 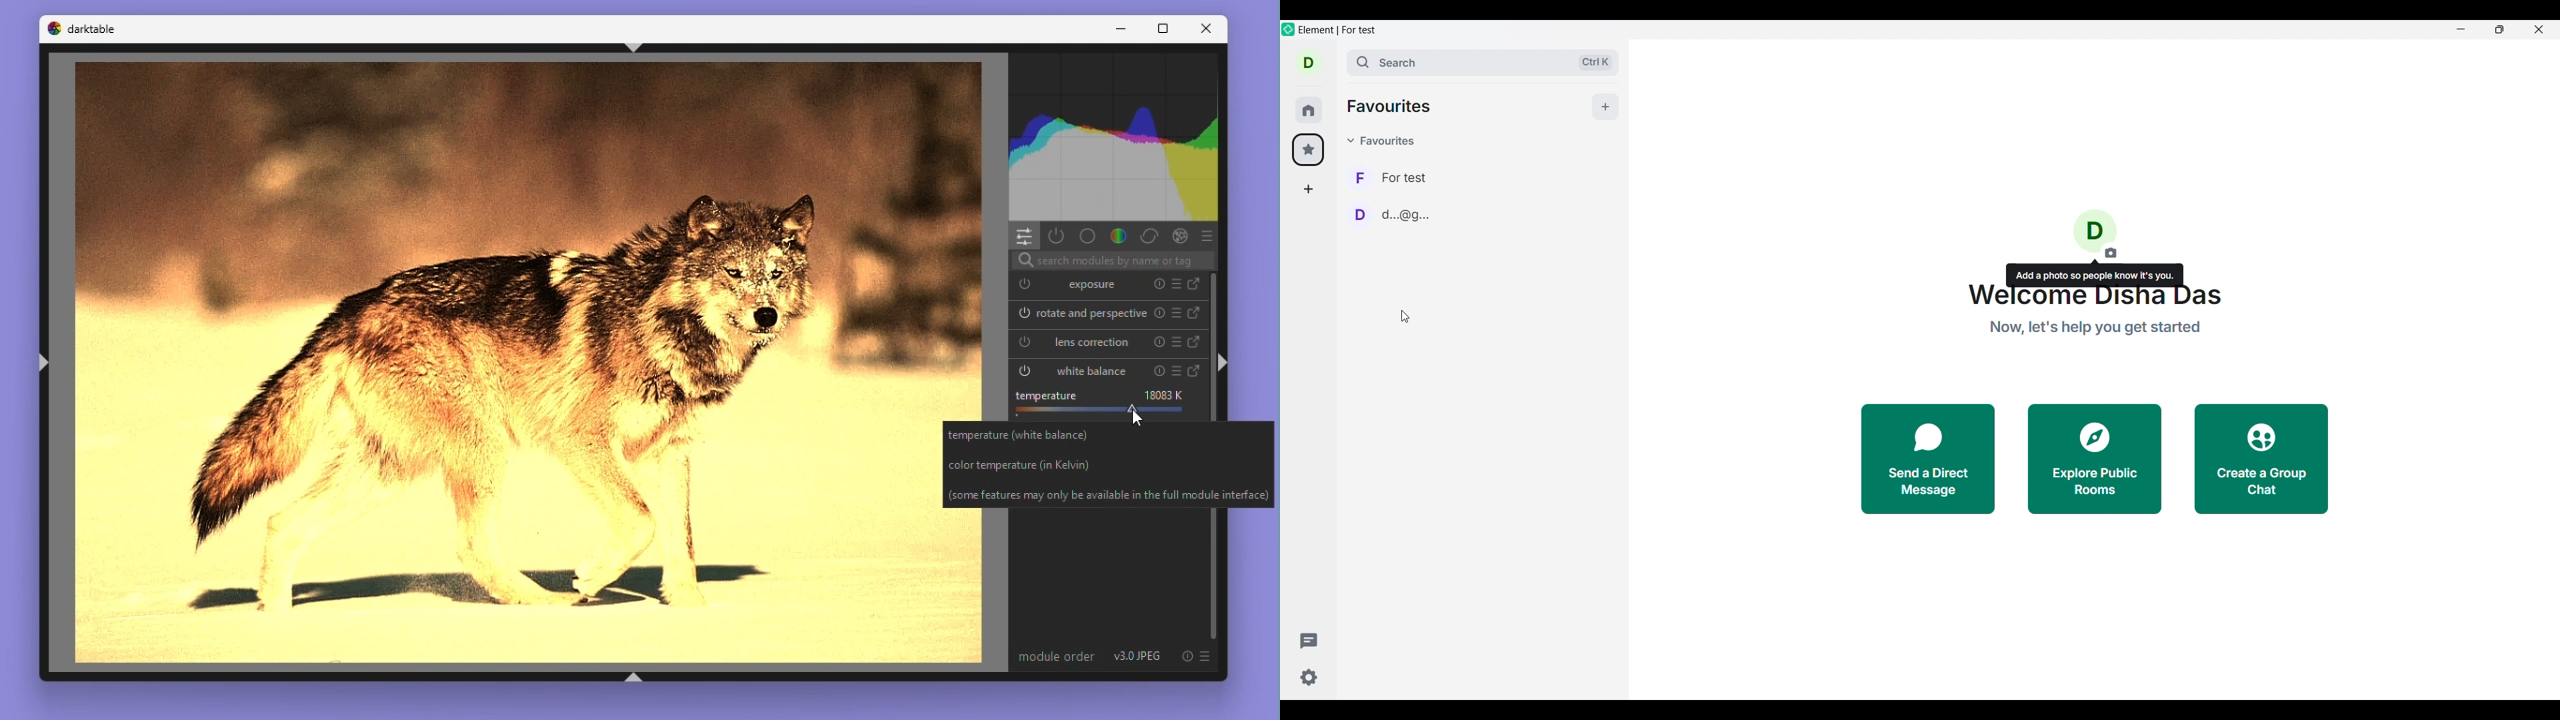 What do you see at coordinates (1185, 656) in the screenshot?
I see `Reset` at bounding box center [1185, 656].